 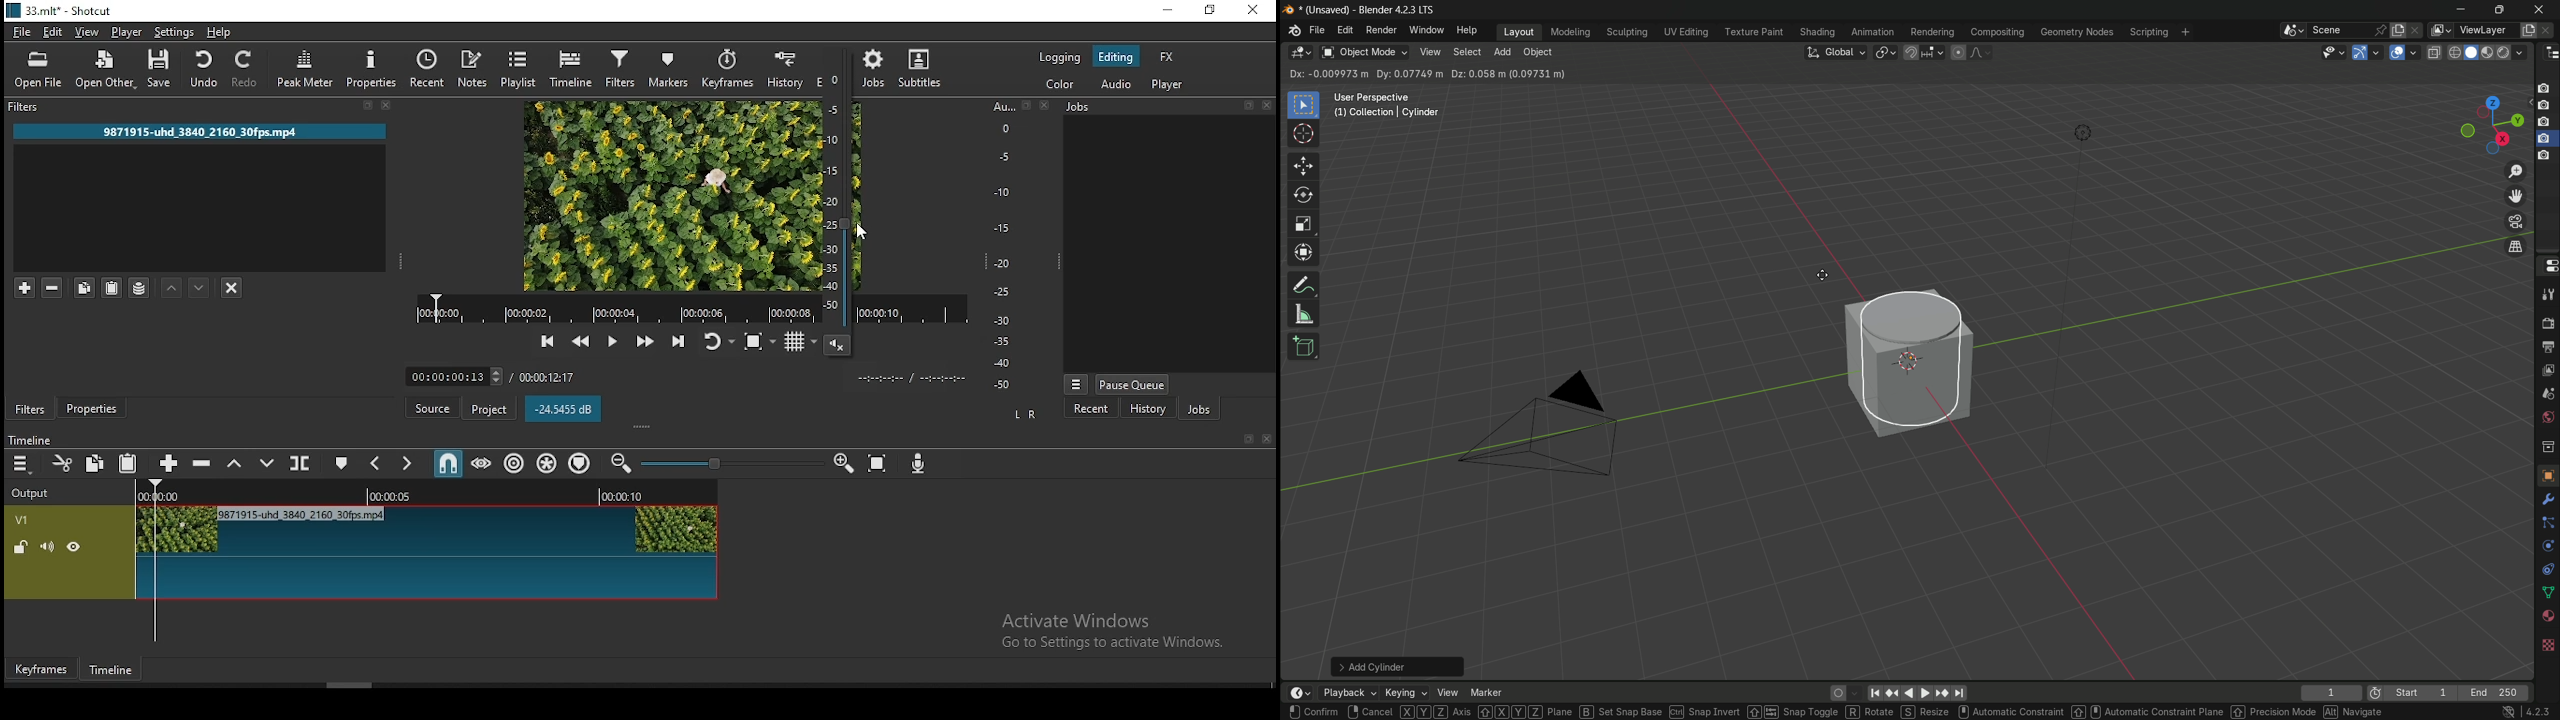 I want to click on transform, so click(x=1304, y=253).